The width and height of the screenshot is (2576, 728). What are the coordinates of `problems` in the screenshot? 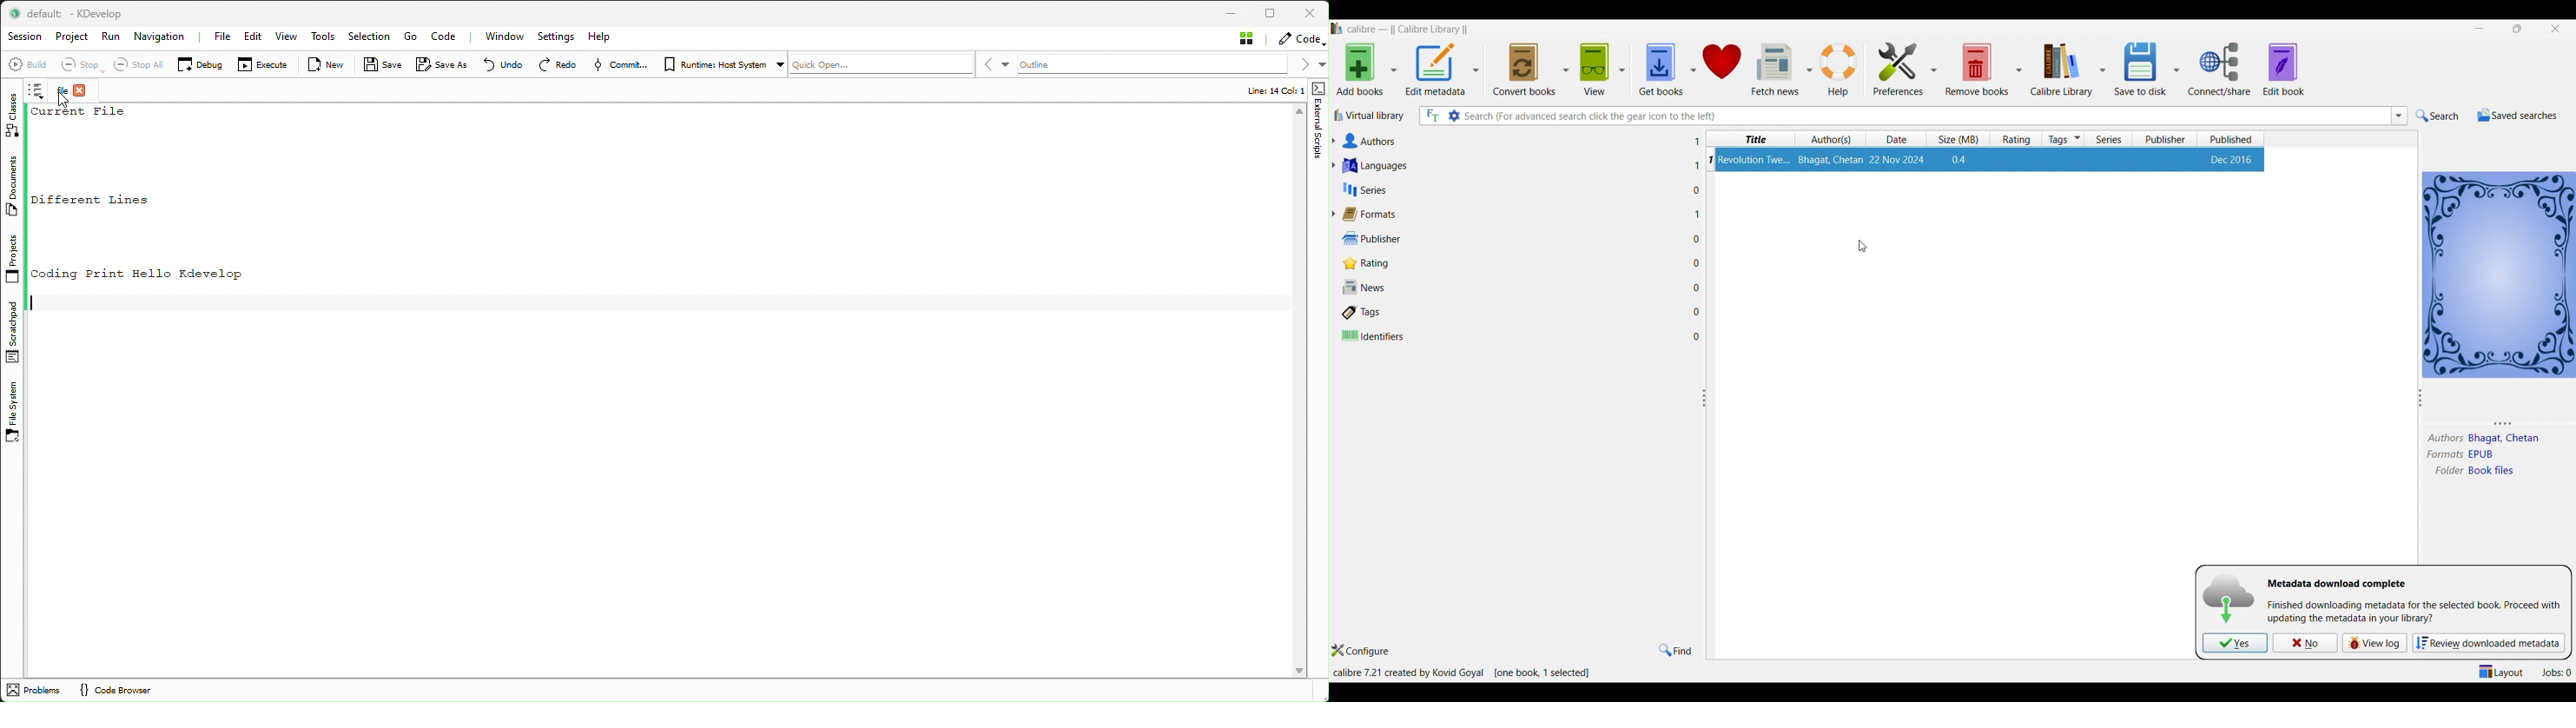 It's located at (36, 690).